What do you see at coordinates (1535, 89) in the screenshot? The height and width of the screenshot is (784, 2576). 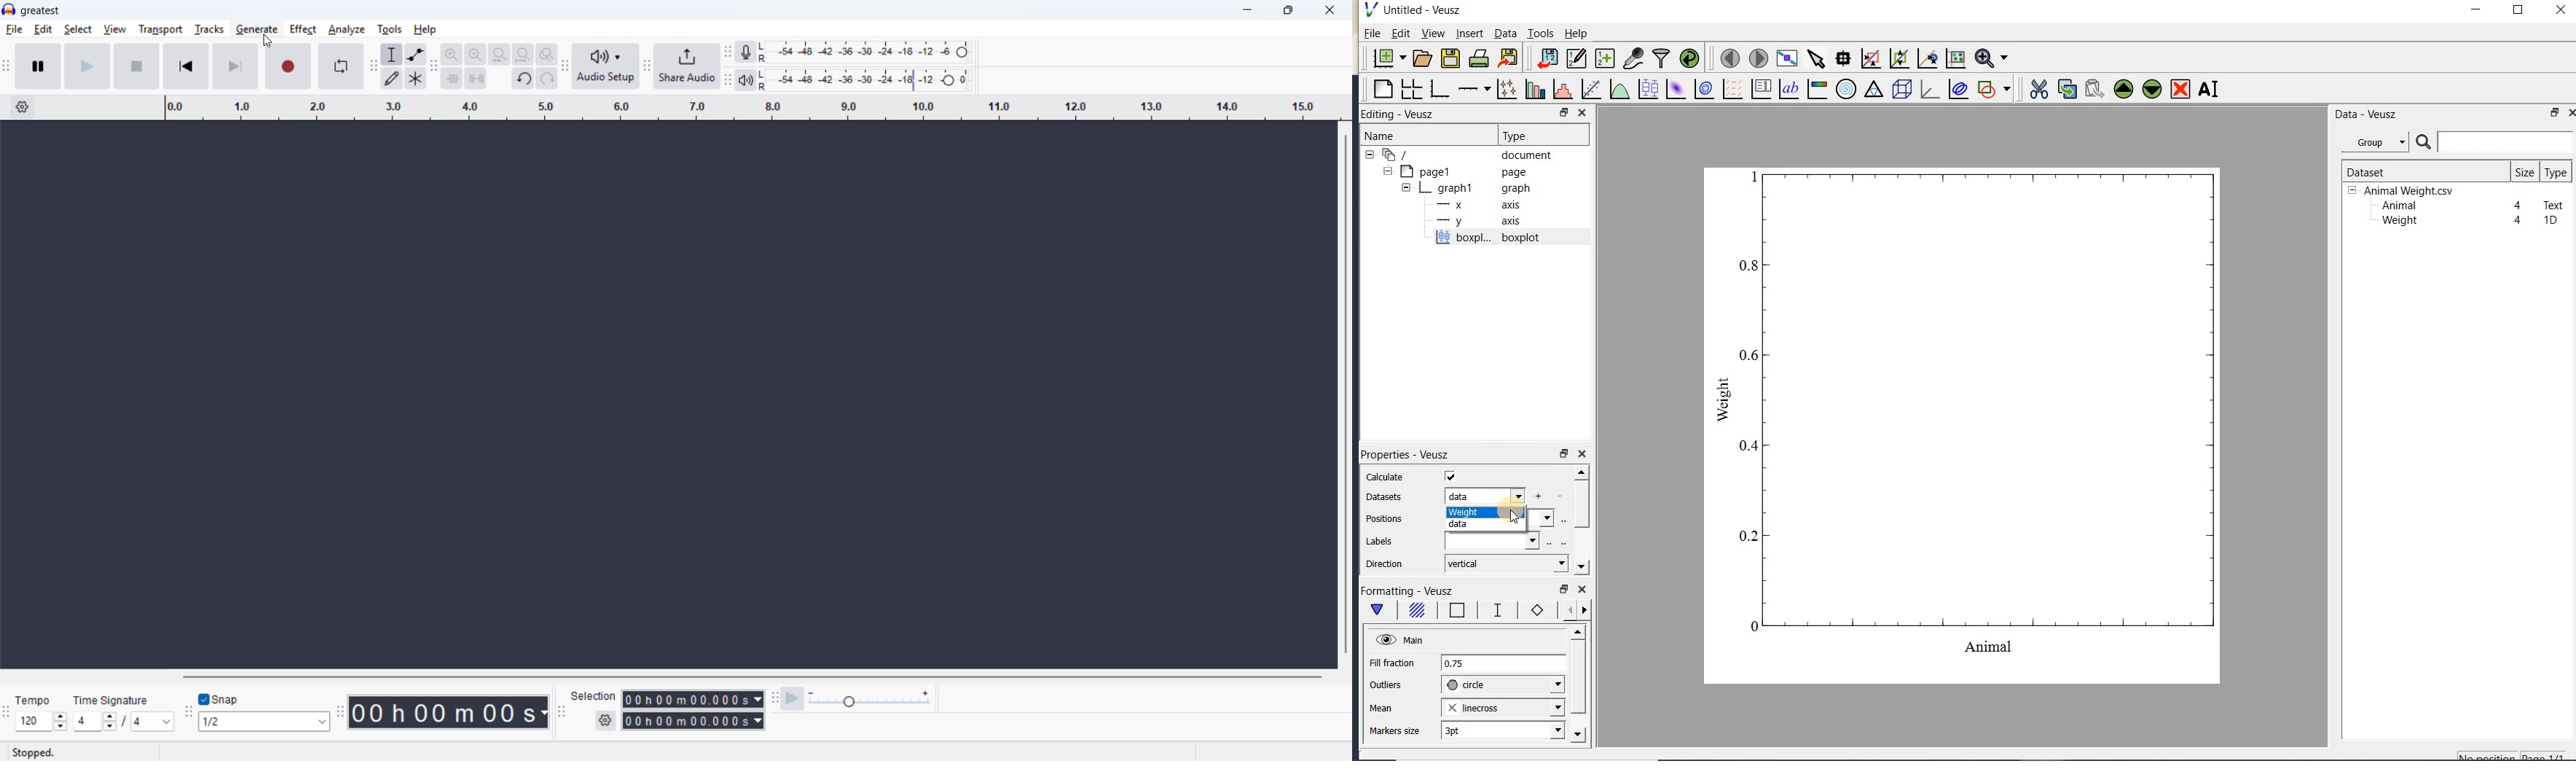 I see `plot bar charts` at bounding box center [1535, 89].